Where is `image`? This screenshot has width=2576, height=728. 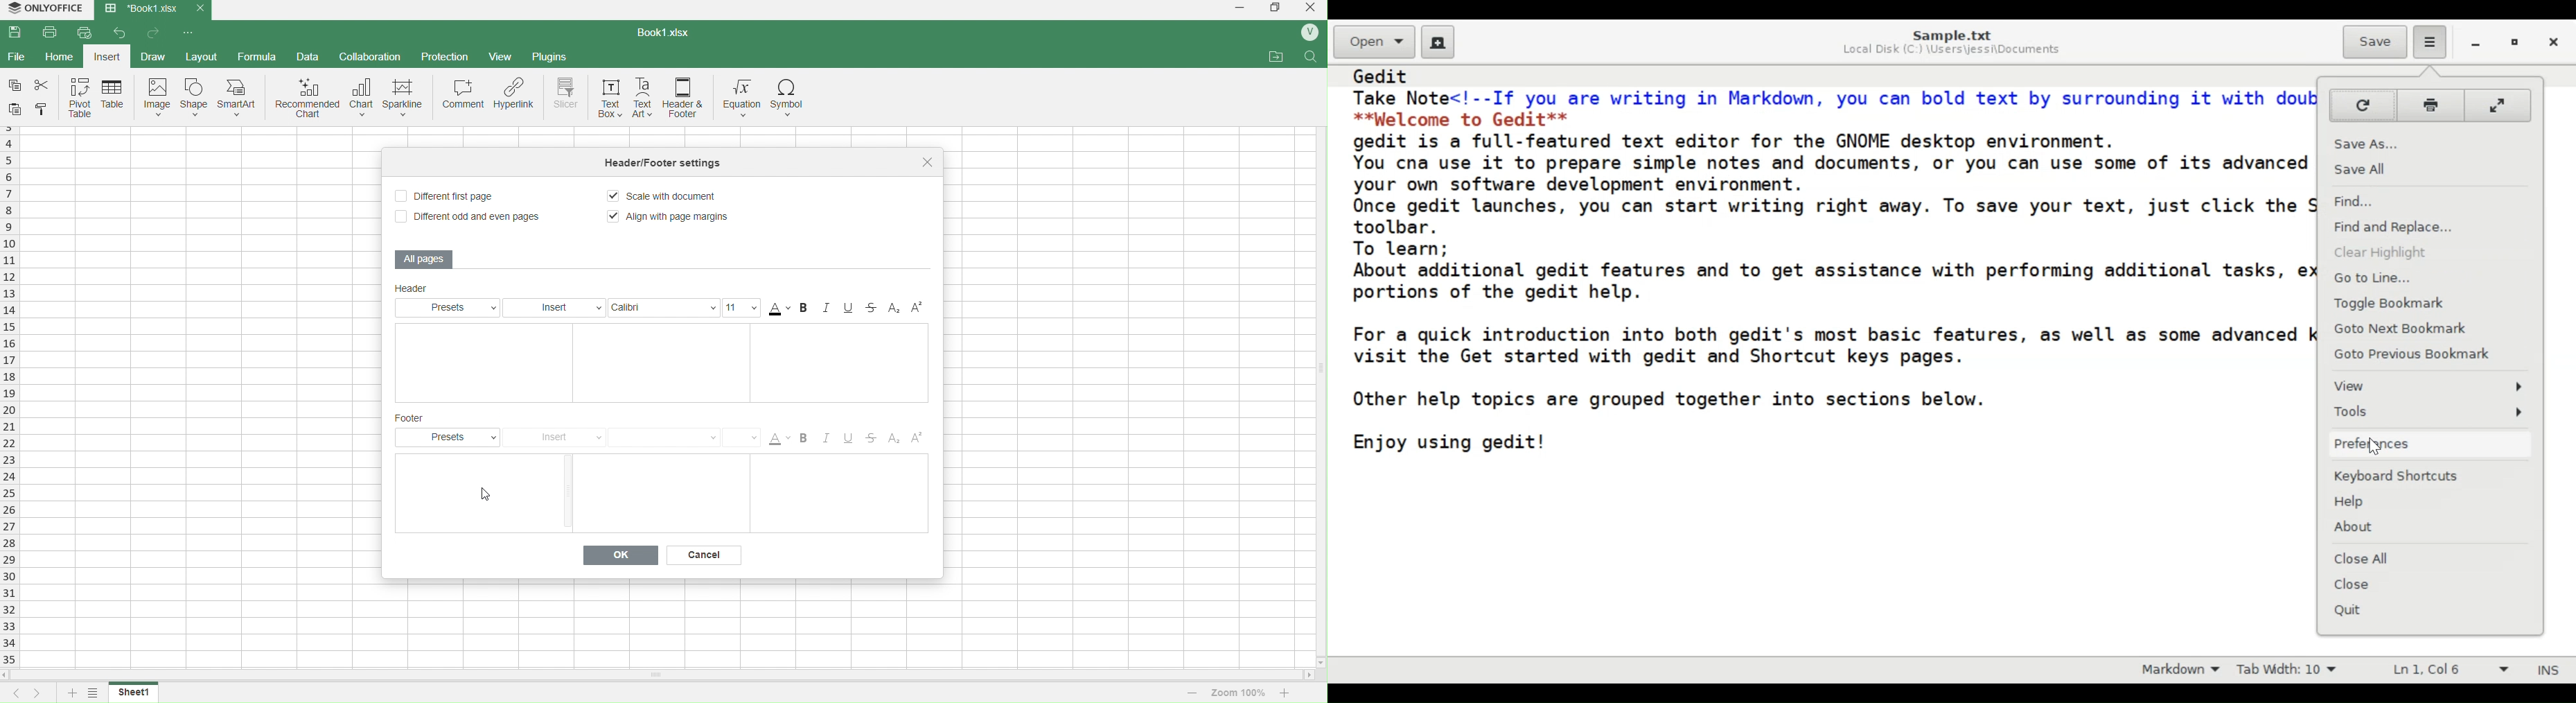
image is located at coordinates (155, 98).